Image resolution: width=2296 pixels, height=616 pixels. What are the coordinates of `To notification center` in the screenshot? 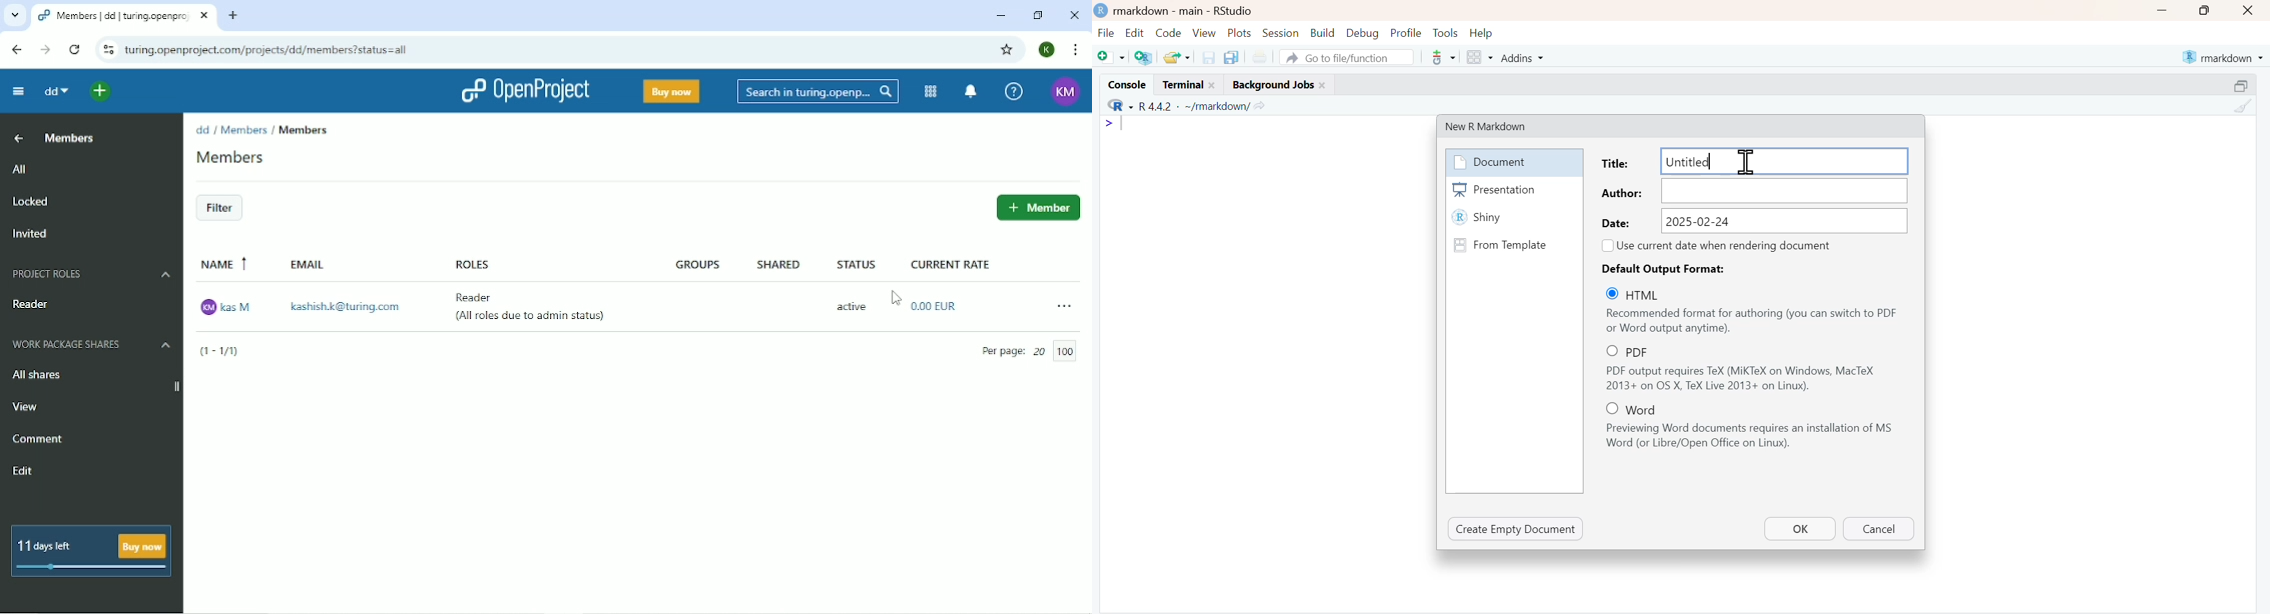 It's located at (969, 92).